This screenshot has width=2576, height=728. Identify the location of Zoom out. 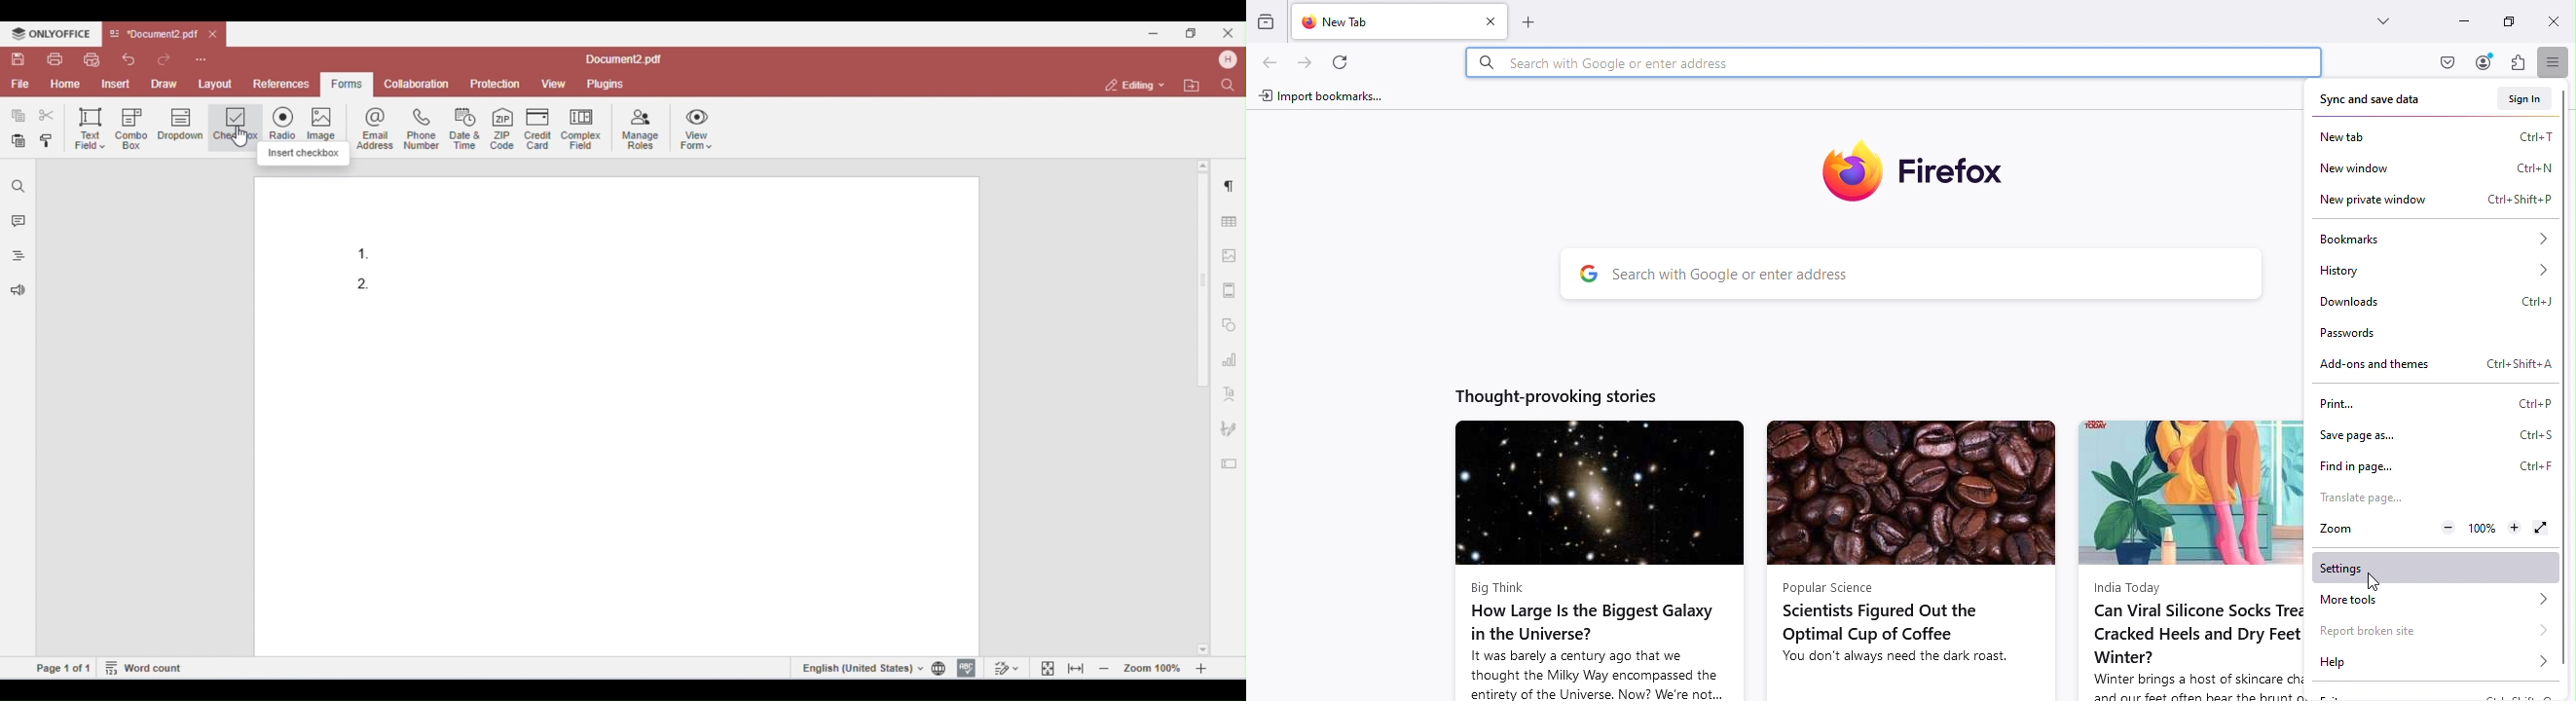
(2445, 528).